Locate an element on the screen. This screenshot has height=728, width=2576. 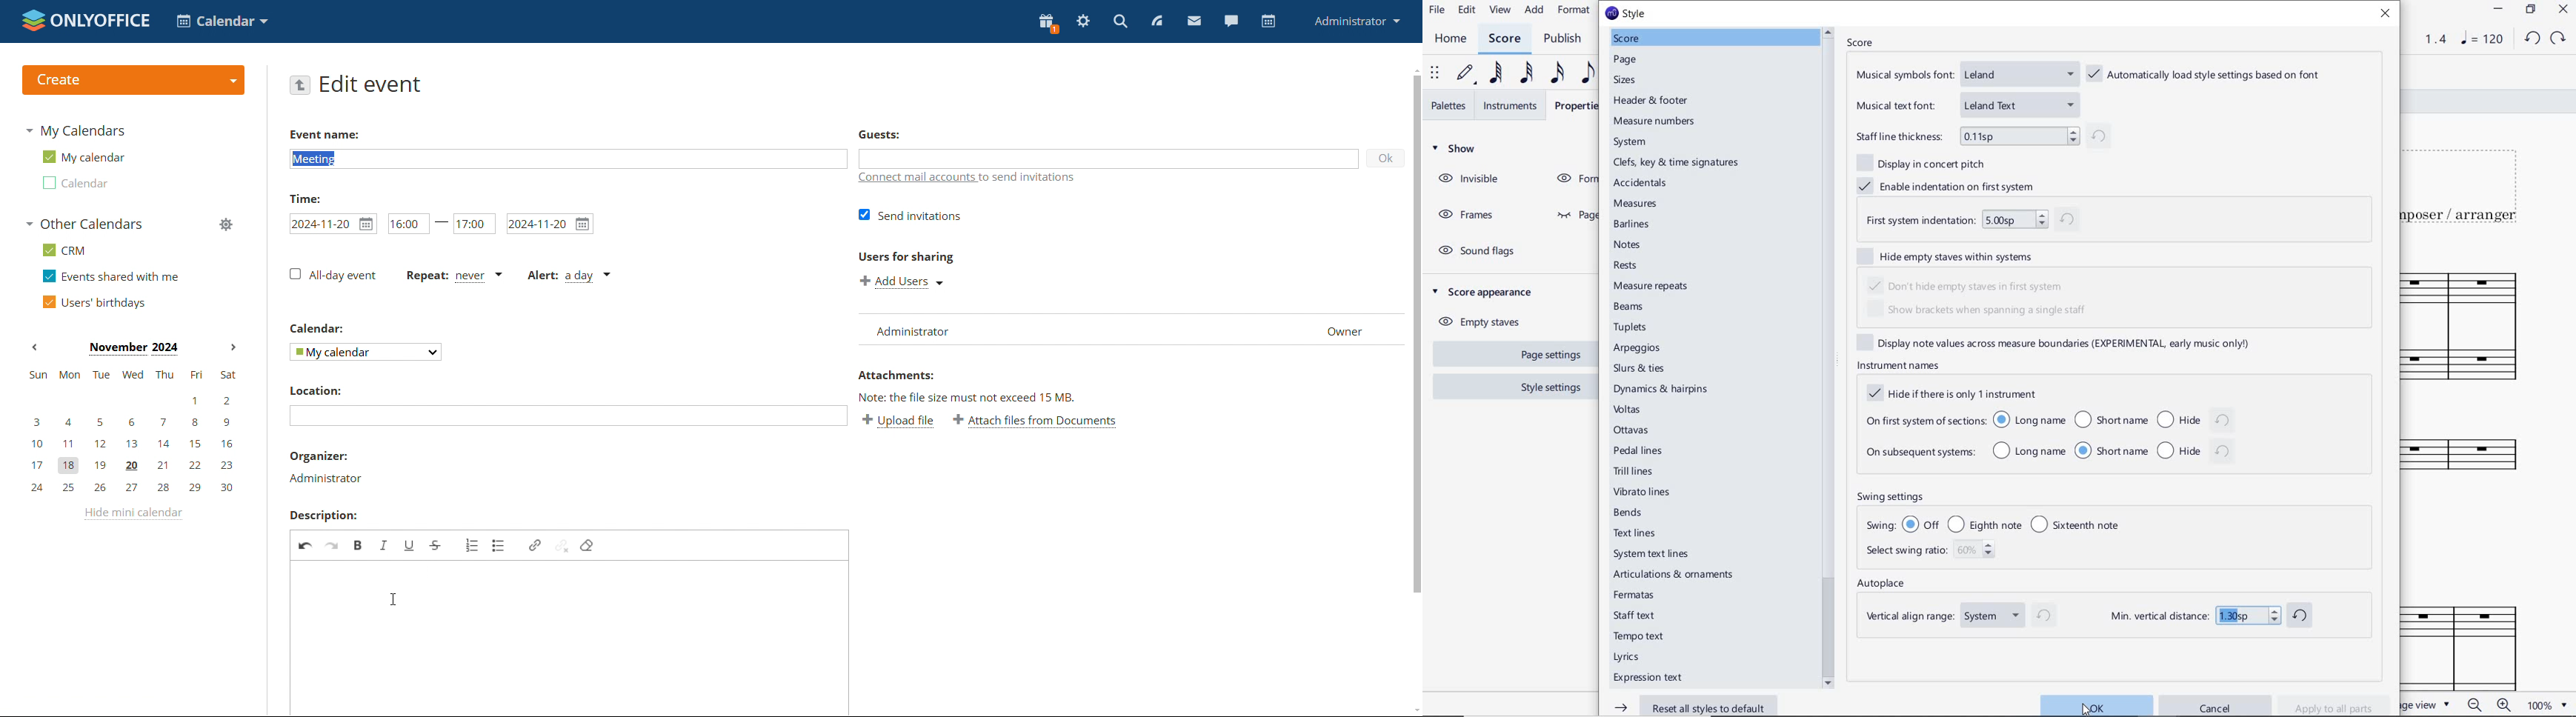
STYLE SETTINGS is located at coordinates (1550, 387).